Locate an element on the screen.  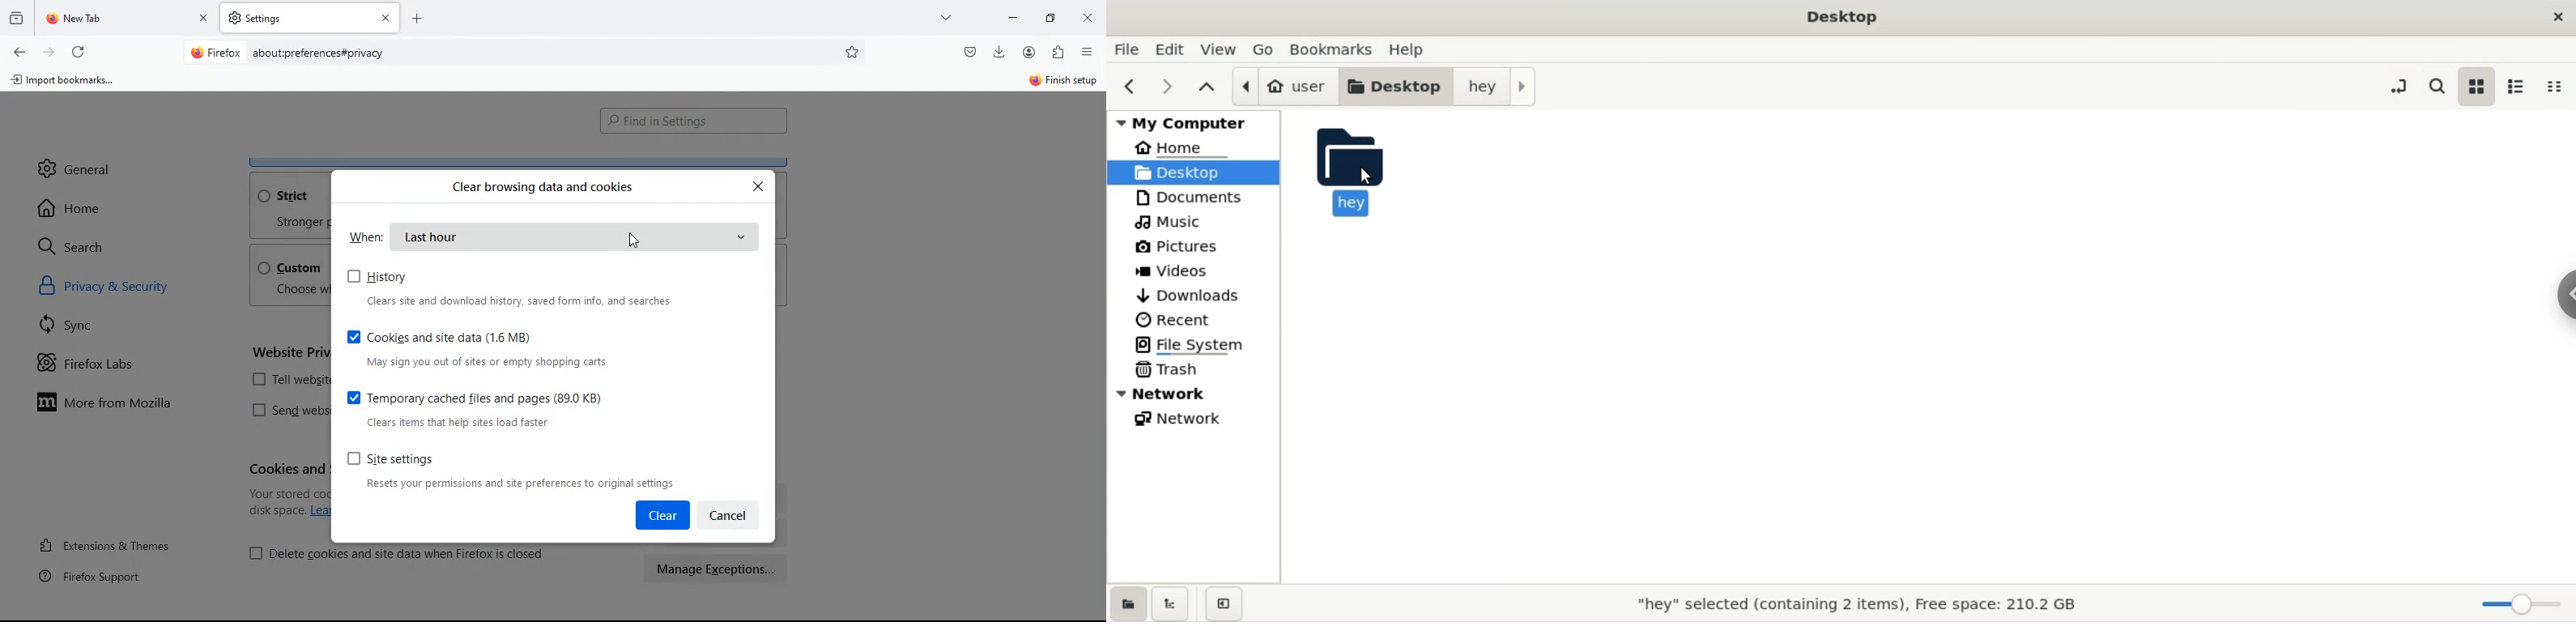
tab is located at coordinates (128, 19).